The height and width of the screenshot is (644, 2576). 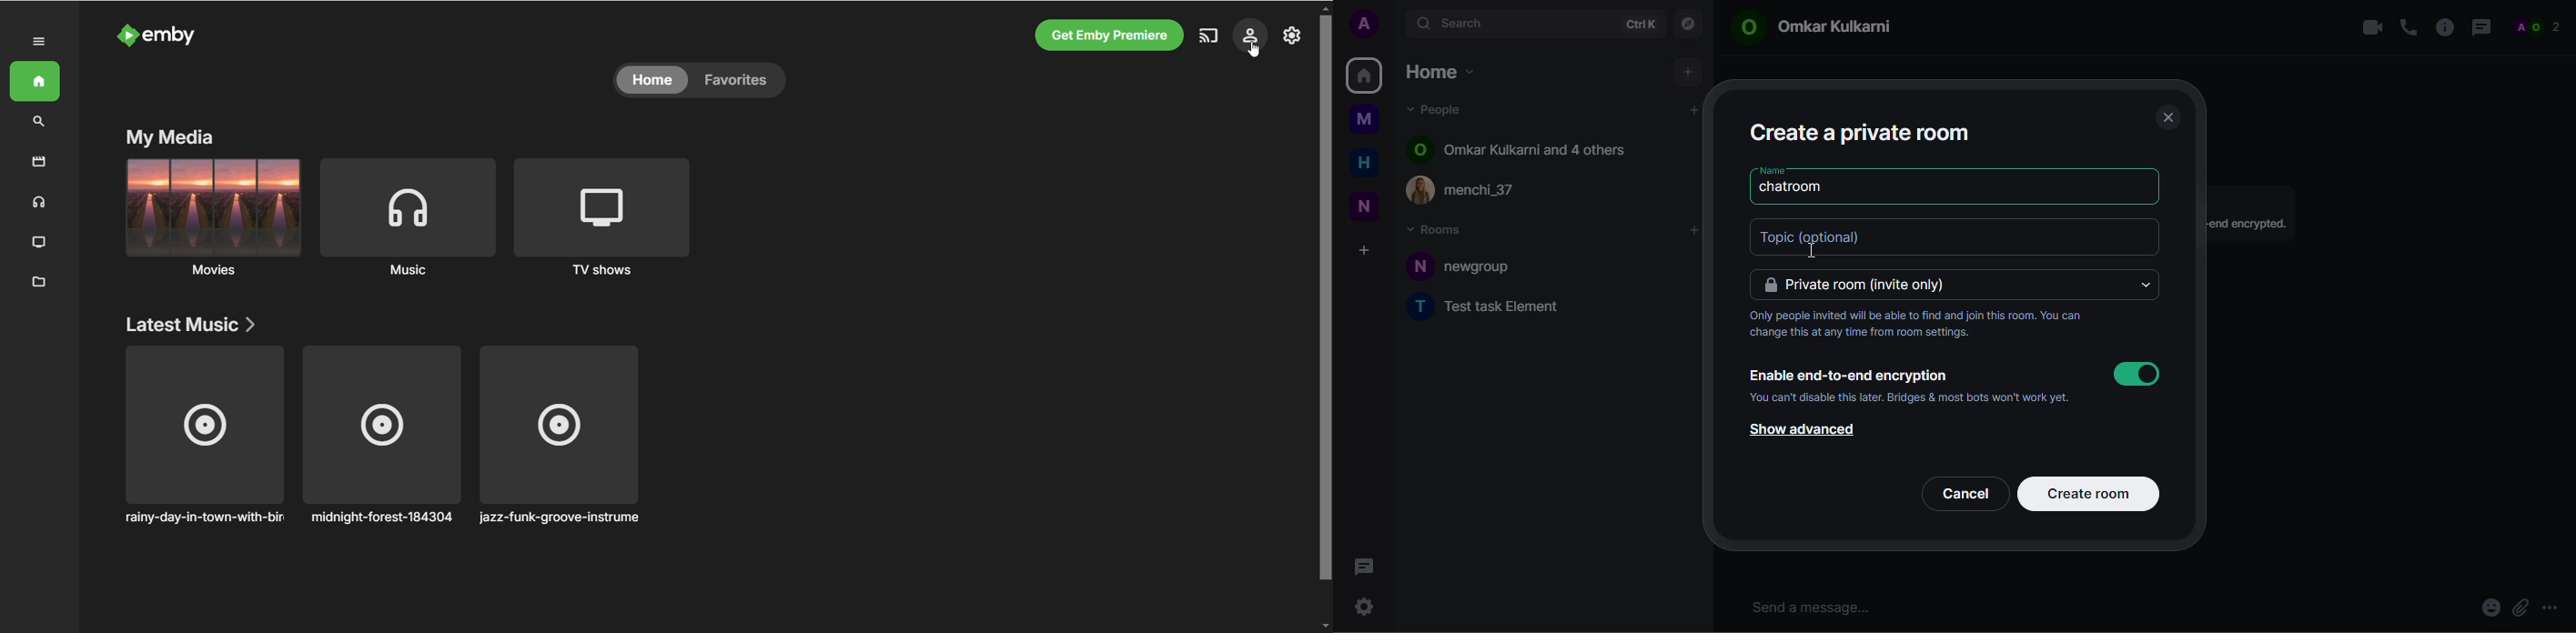 I want to click on people, so click(x=1442, y=109).